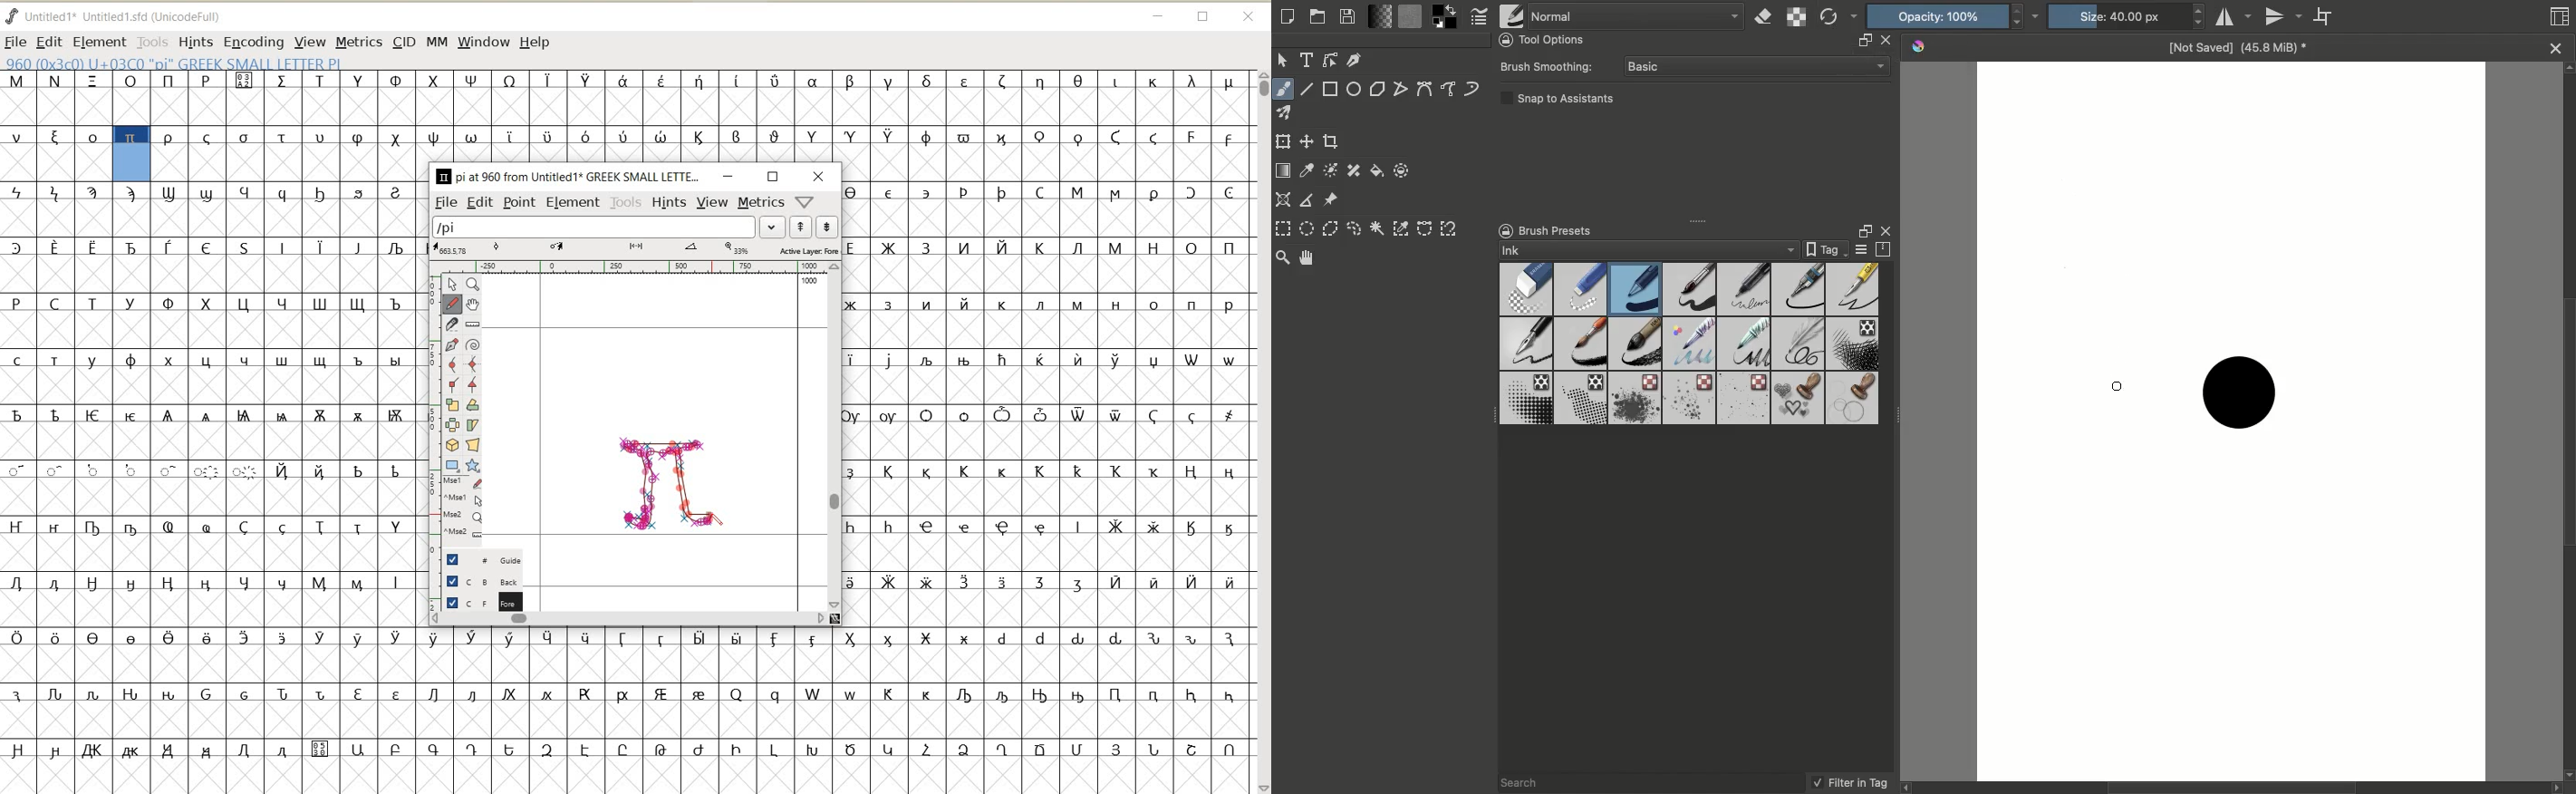 Image resolution: width=2576 pixels, height=812 pixels. I want to click on Sample a color, so click(1308, 170).